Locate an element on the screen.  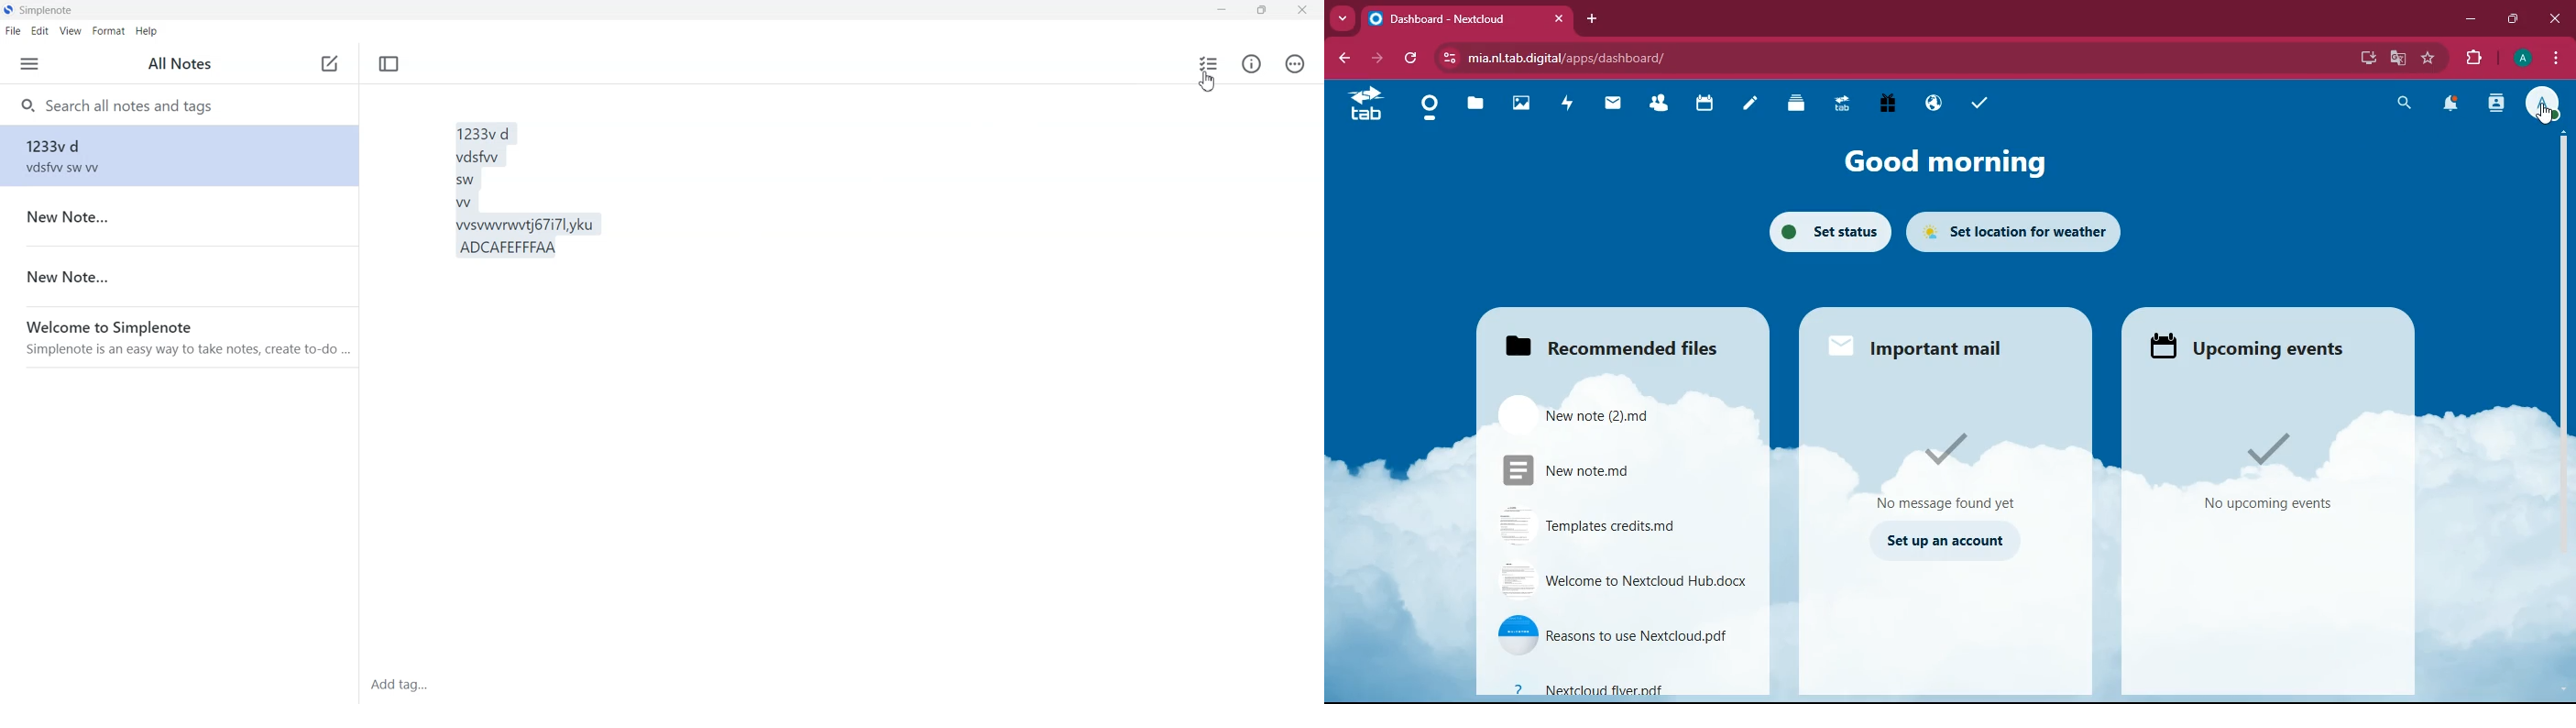
file is located at coordinates (1621, 583).